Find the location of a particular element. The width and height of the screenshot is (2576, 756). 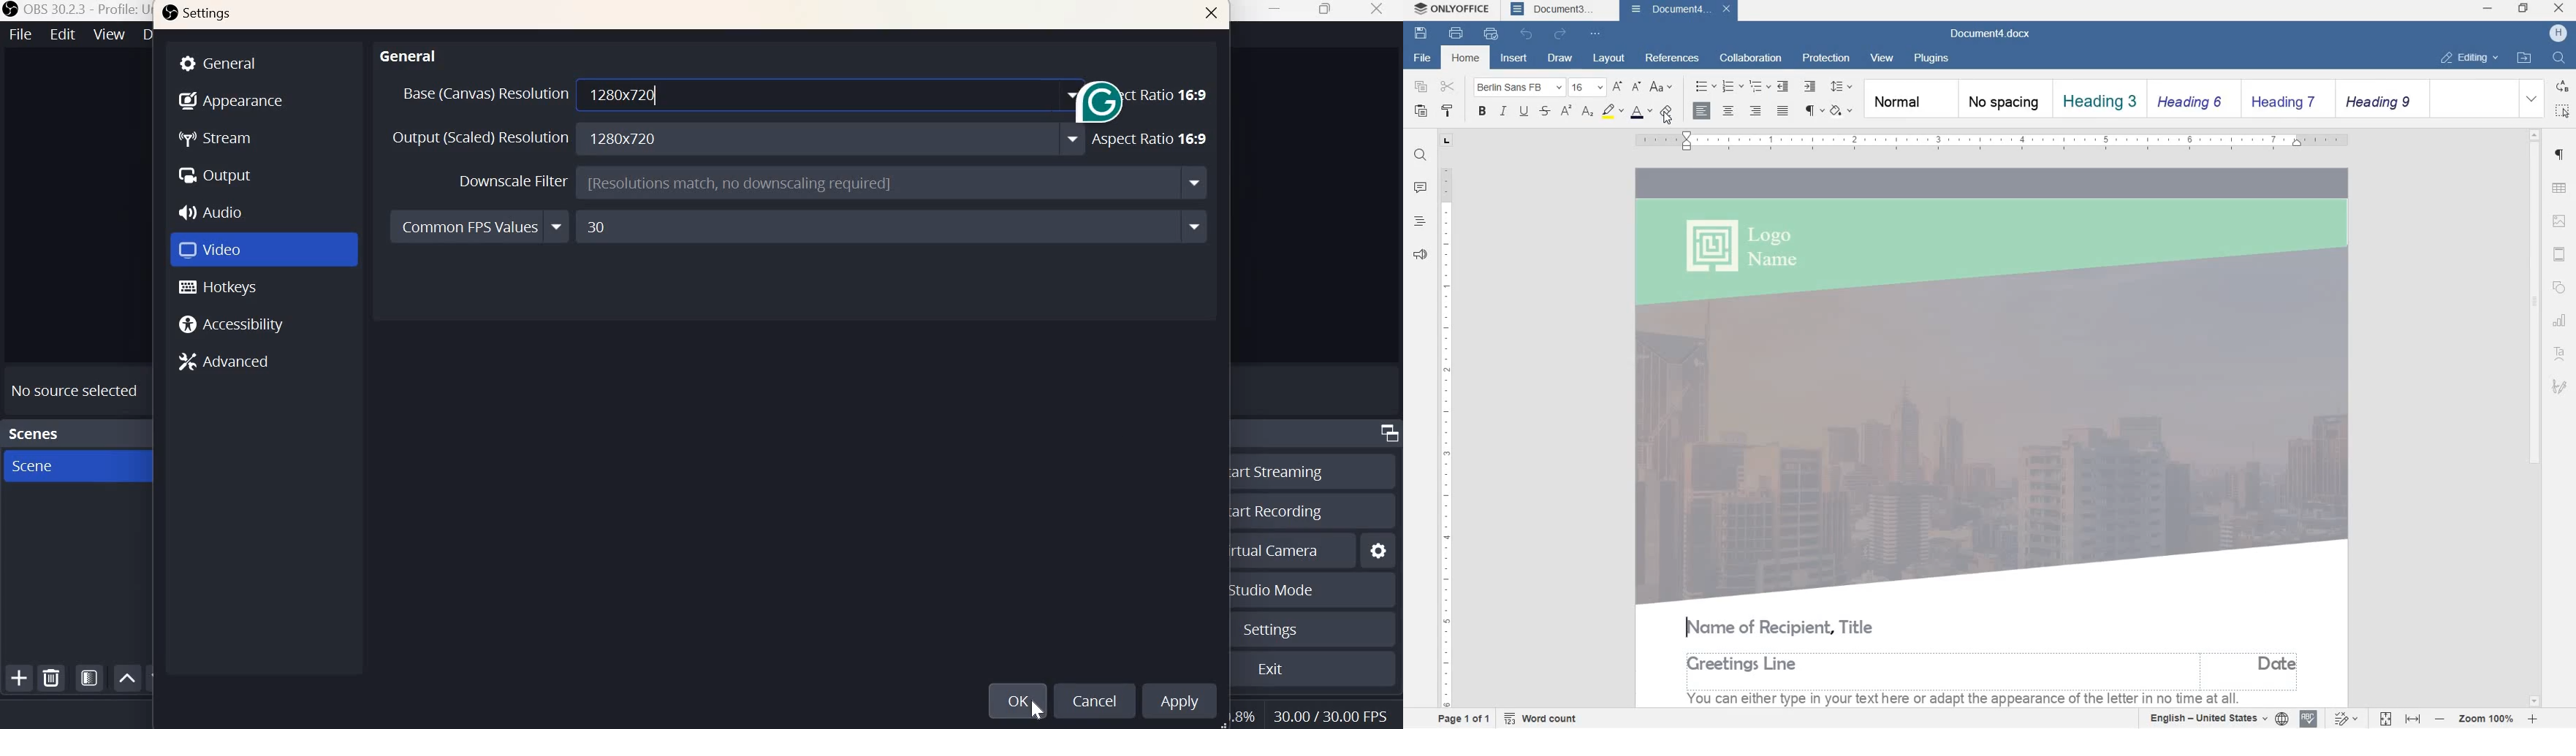

hp is located at coordinates (2559, 35).